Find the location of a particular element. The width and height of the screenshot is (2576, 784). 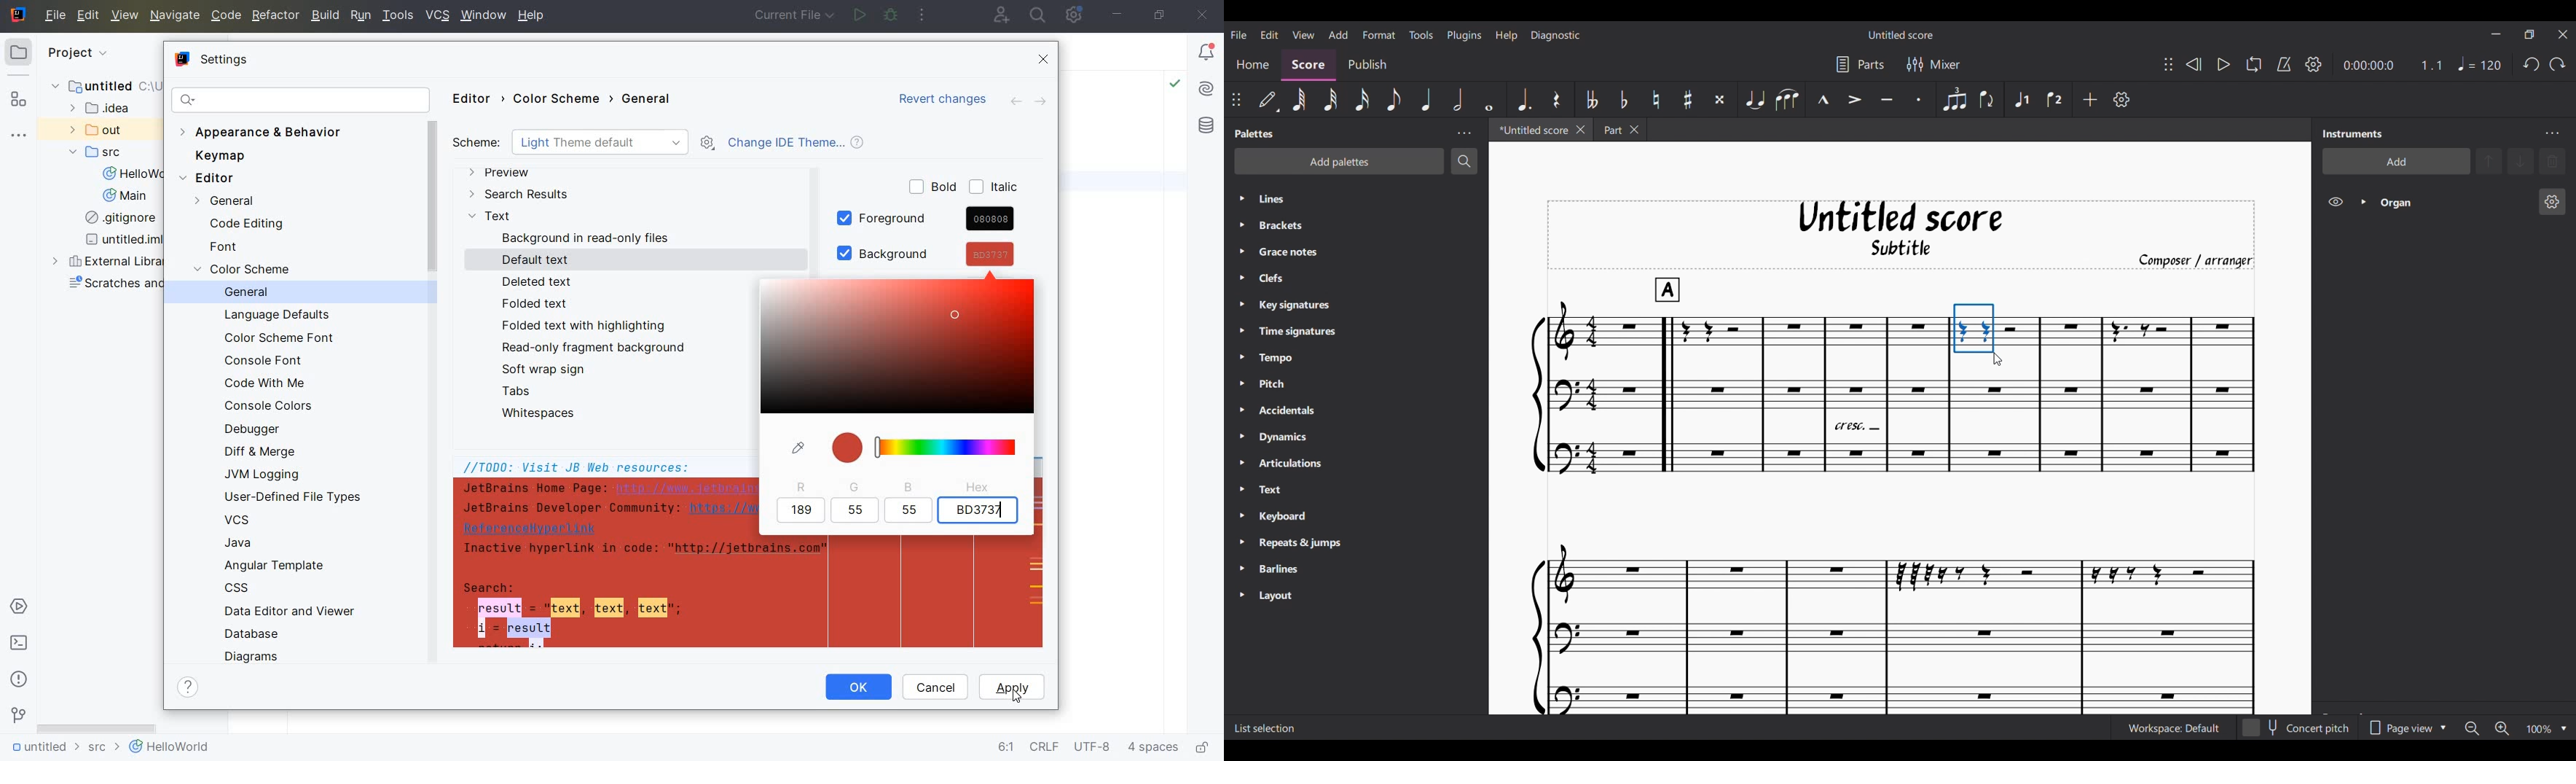

Change position of toolbar attached is located at coordinates (2169, 64).